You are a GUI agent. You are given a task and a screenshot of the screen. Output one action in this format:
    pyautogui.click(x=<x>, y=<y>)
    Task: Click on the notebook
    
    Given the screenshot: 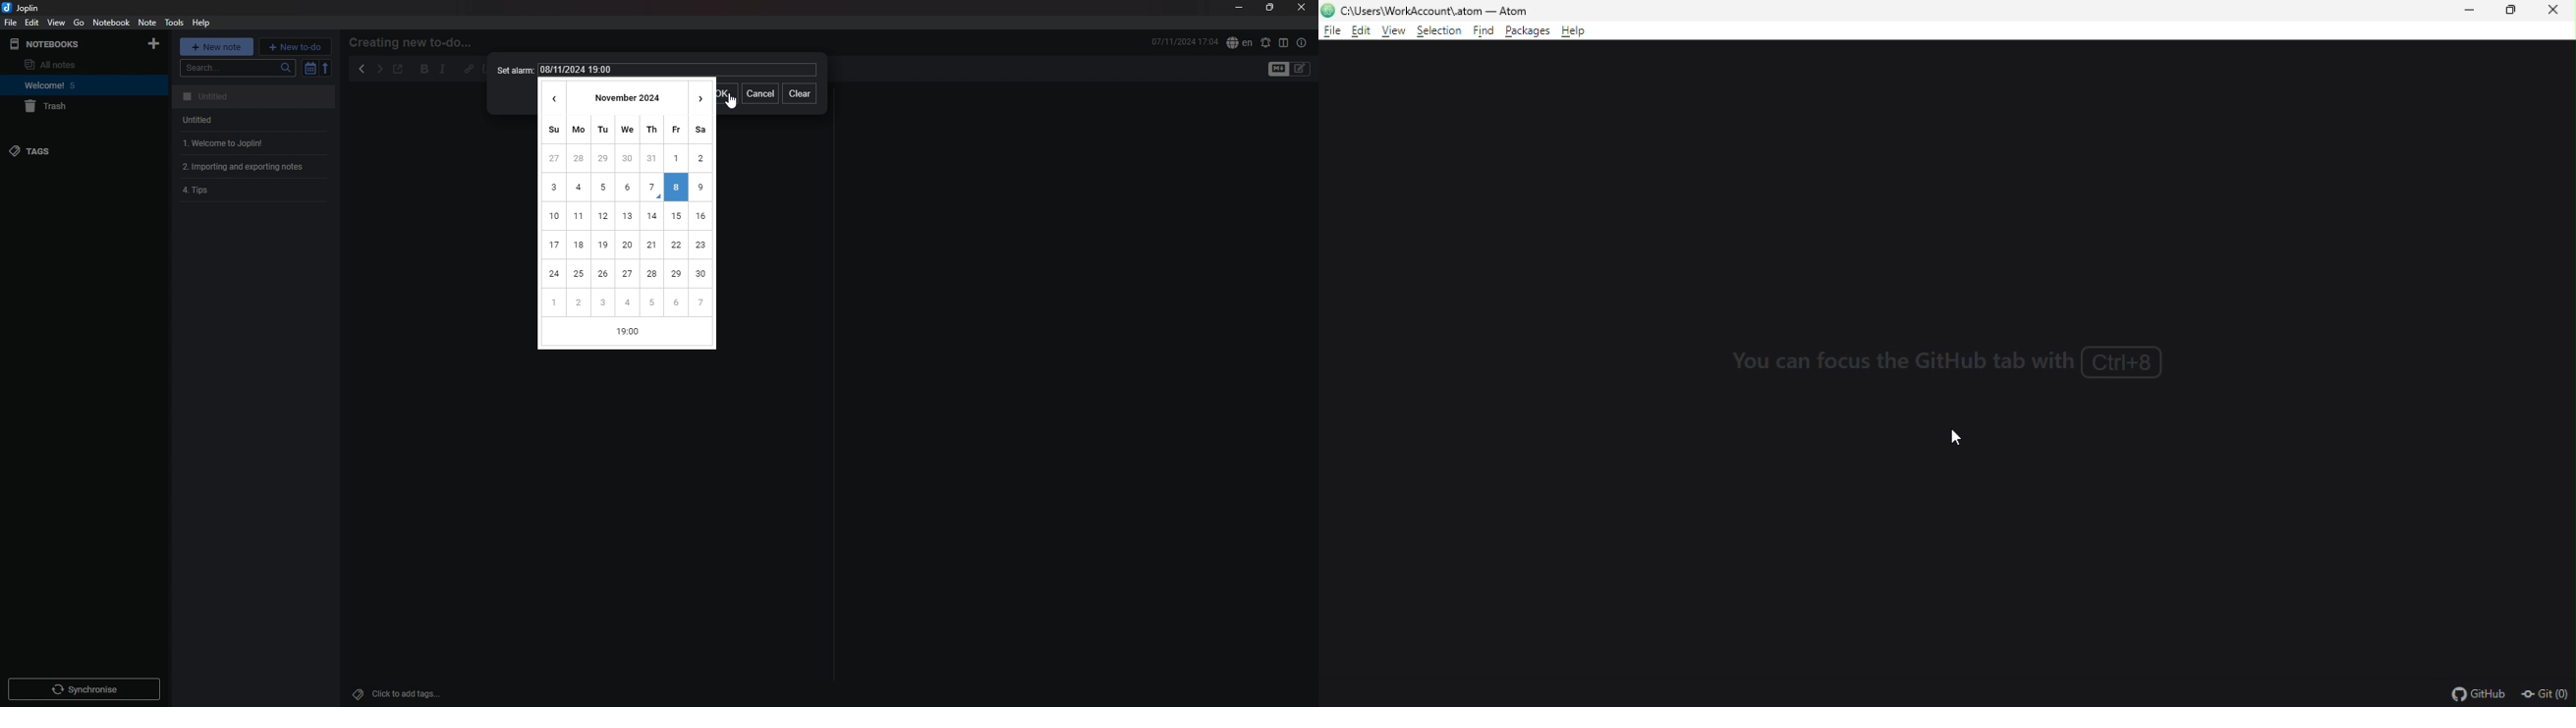 What is the action you would take?
    pyautogui.click(x=78, y=84)
    